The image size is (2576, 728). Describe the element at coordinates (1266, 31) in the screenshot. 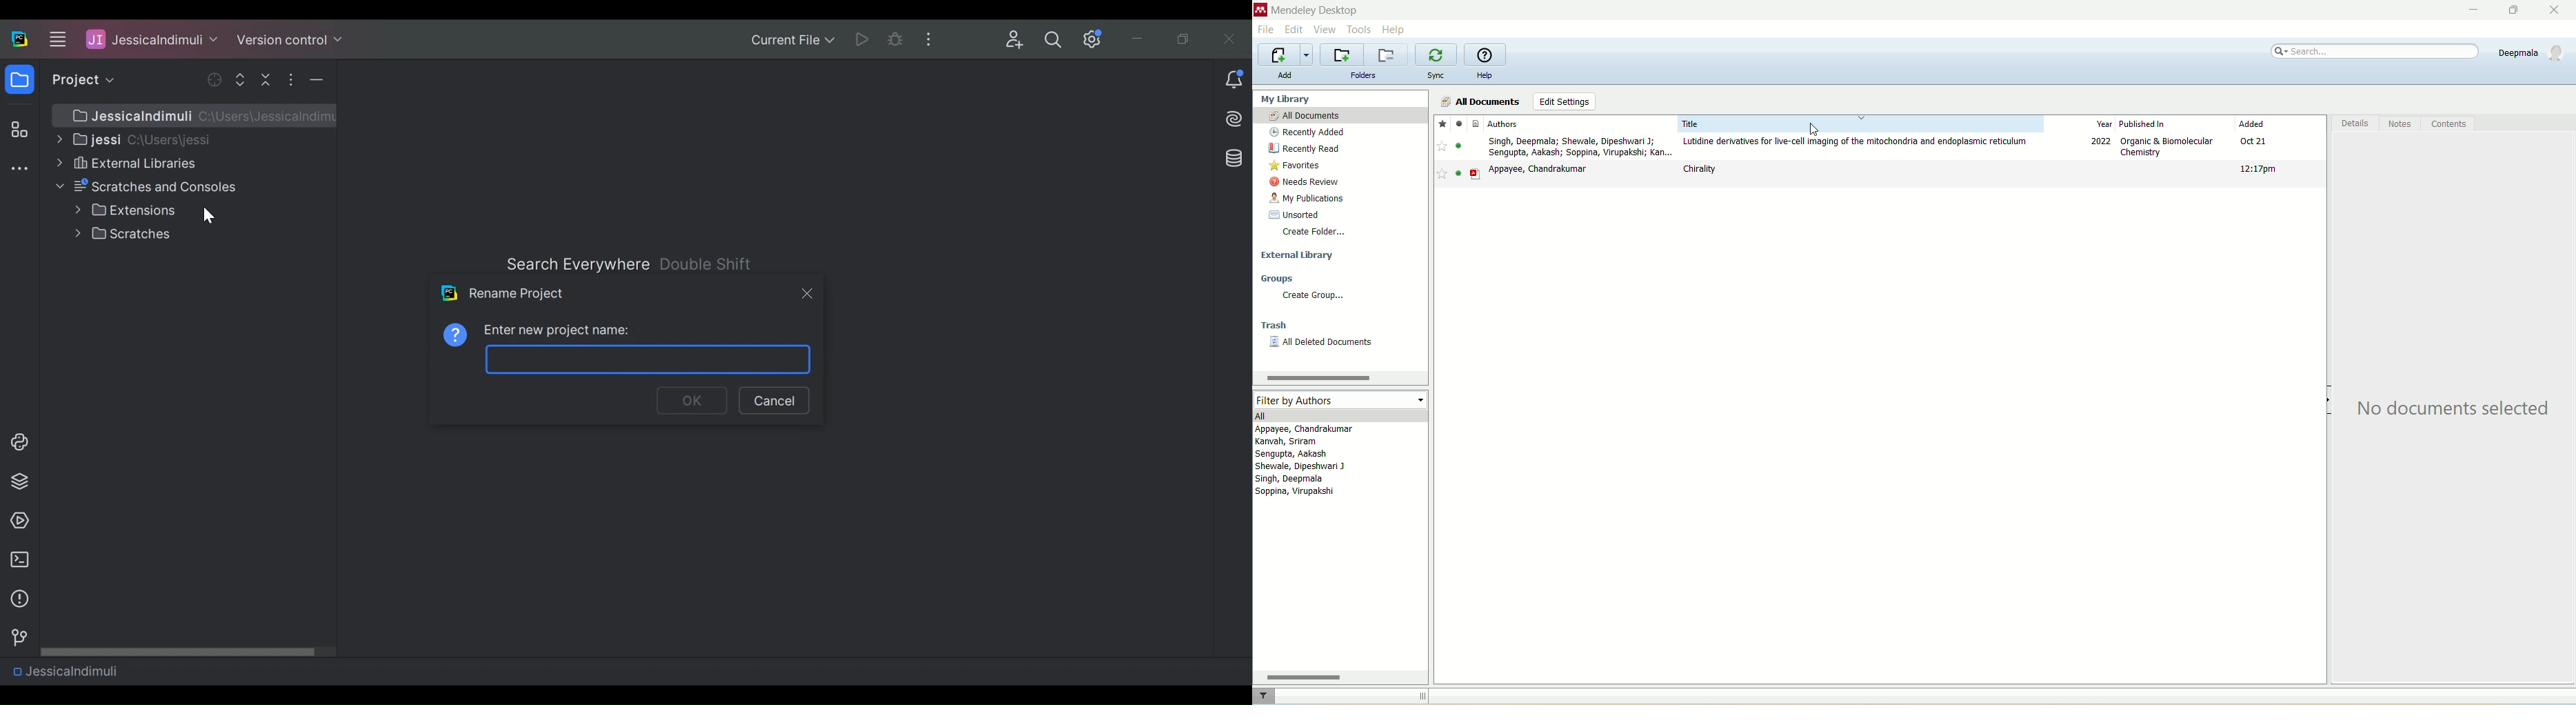

I see `file` at that location.